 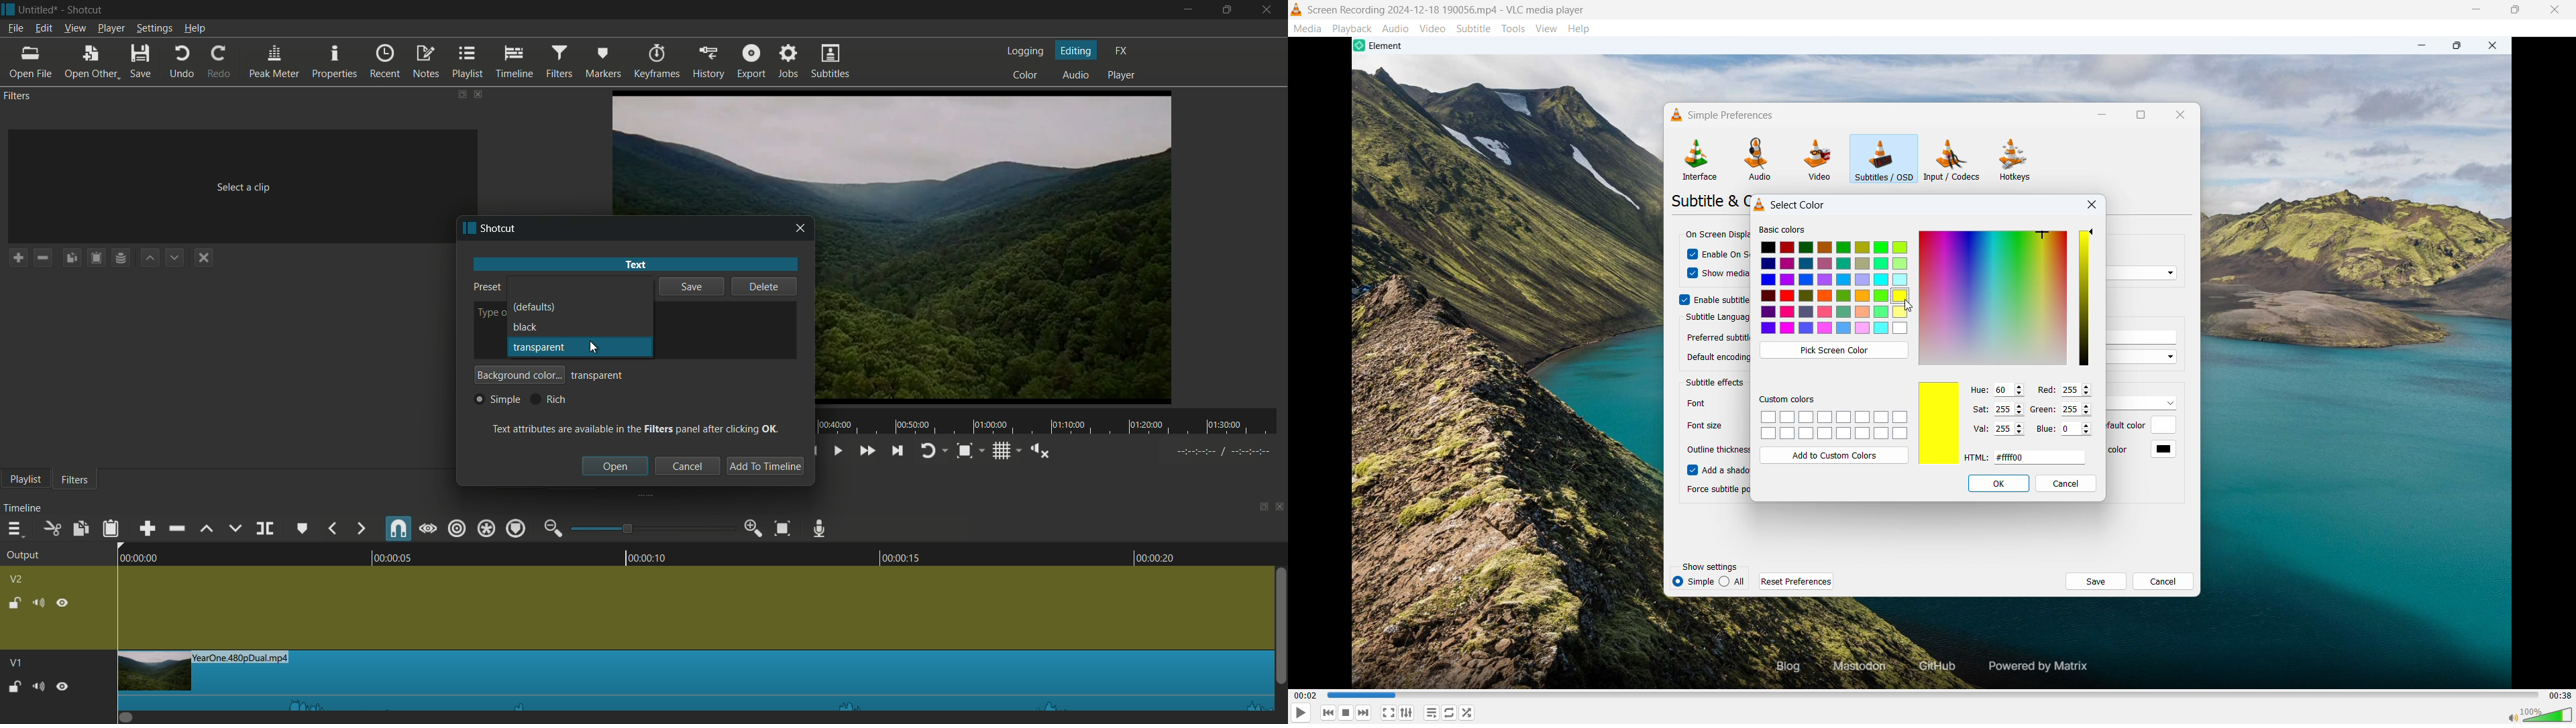 What do you see at coordinates (38, 9) in the screenshot?
I see `project name` at bounding box center [38, 9].